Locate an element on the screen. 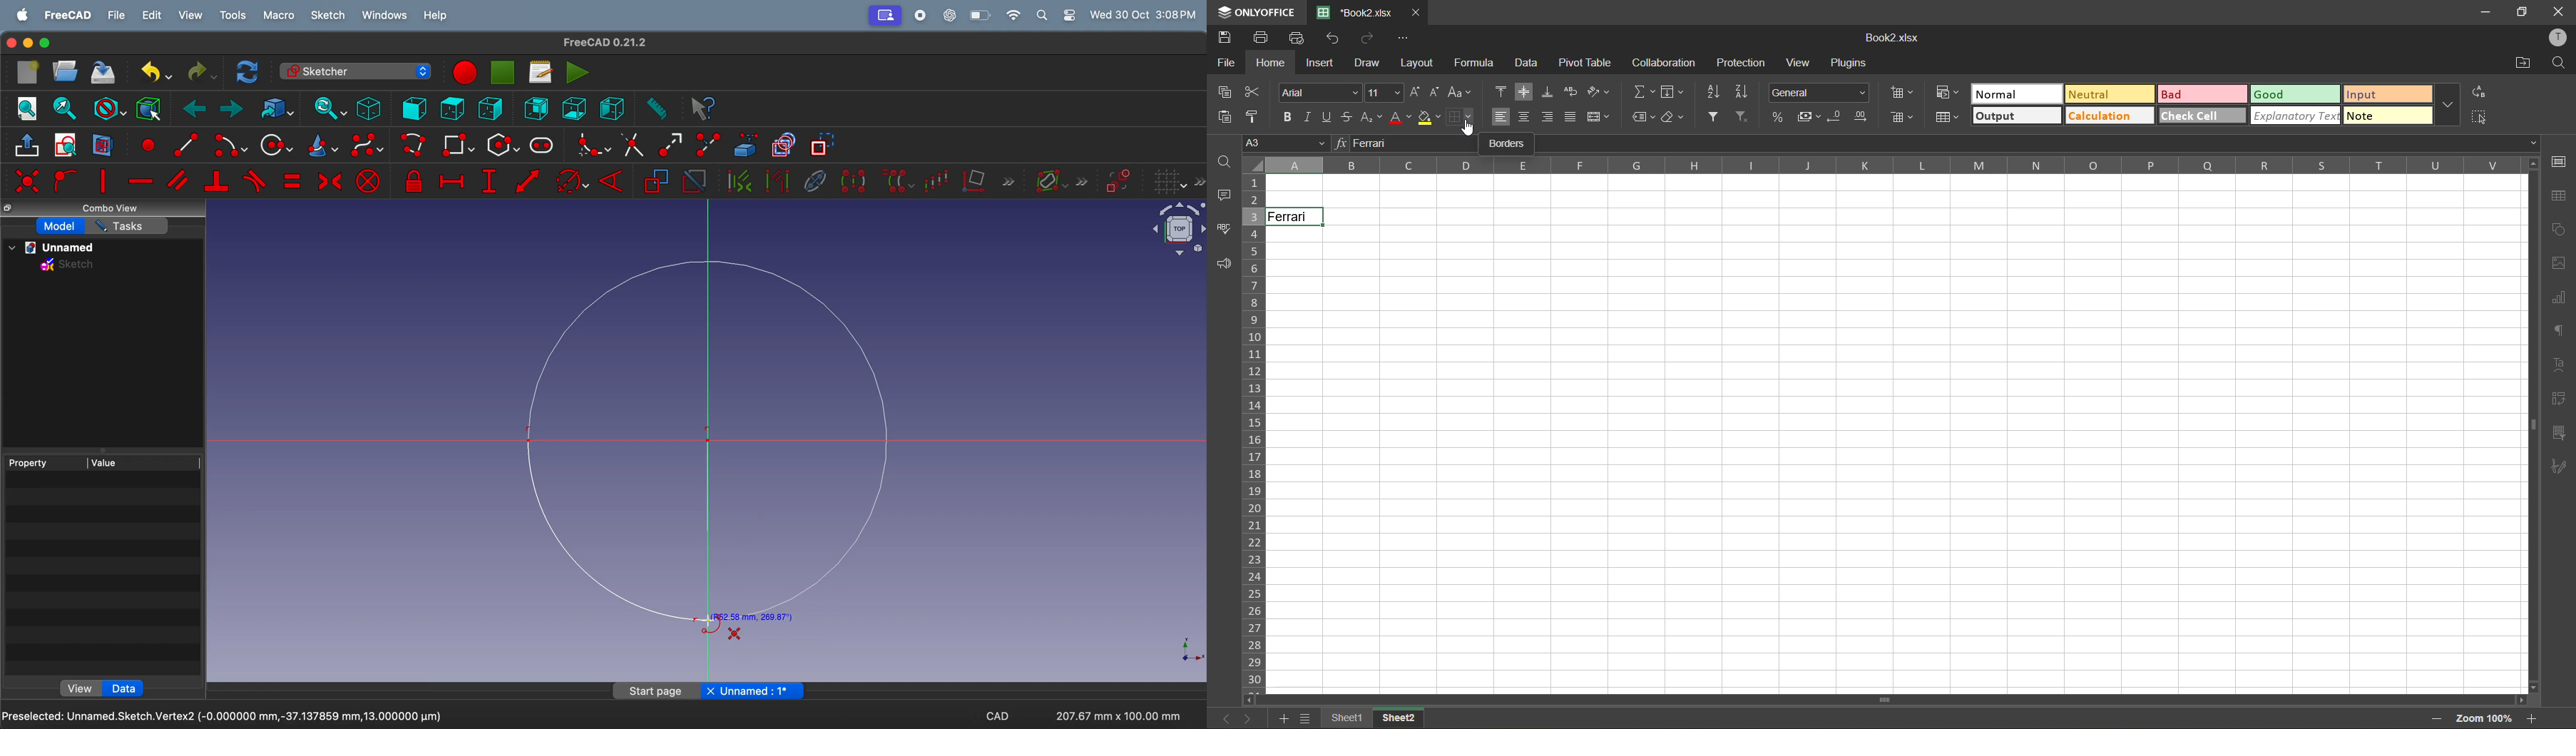  windows is located at coordinates (385, 16).